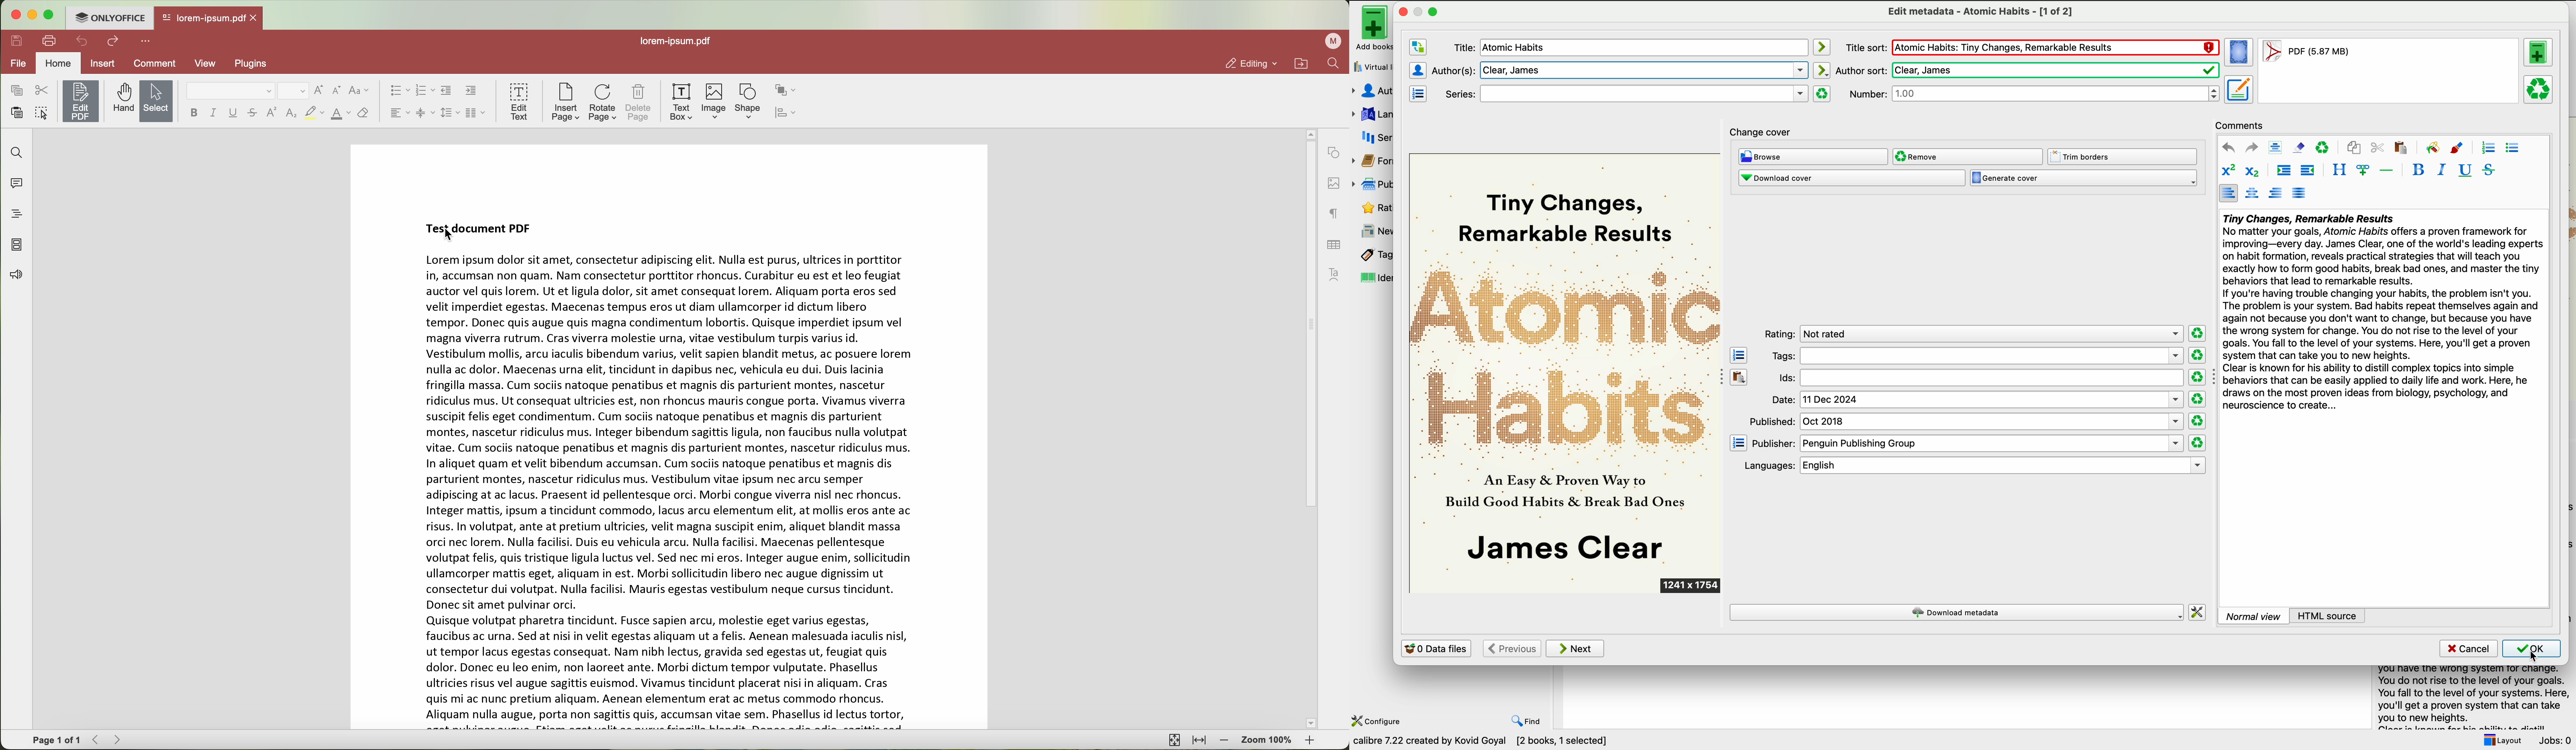 This screenshot has width=2576, height=756. I want to click on typing, so click(1641, 70).